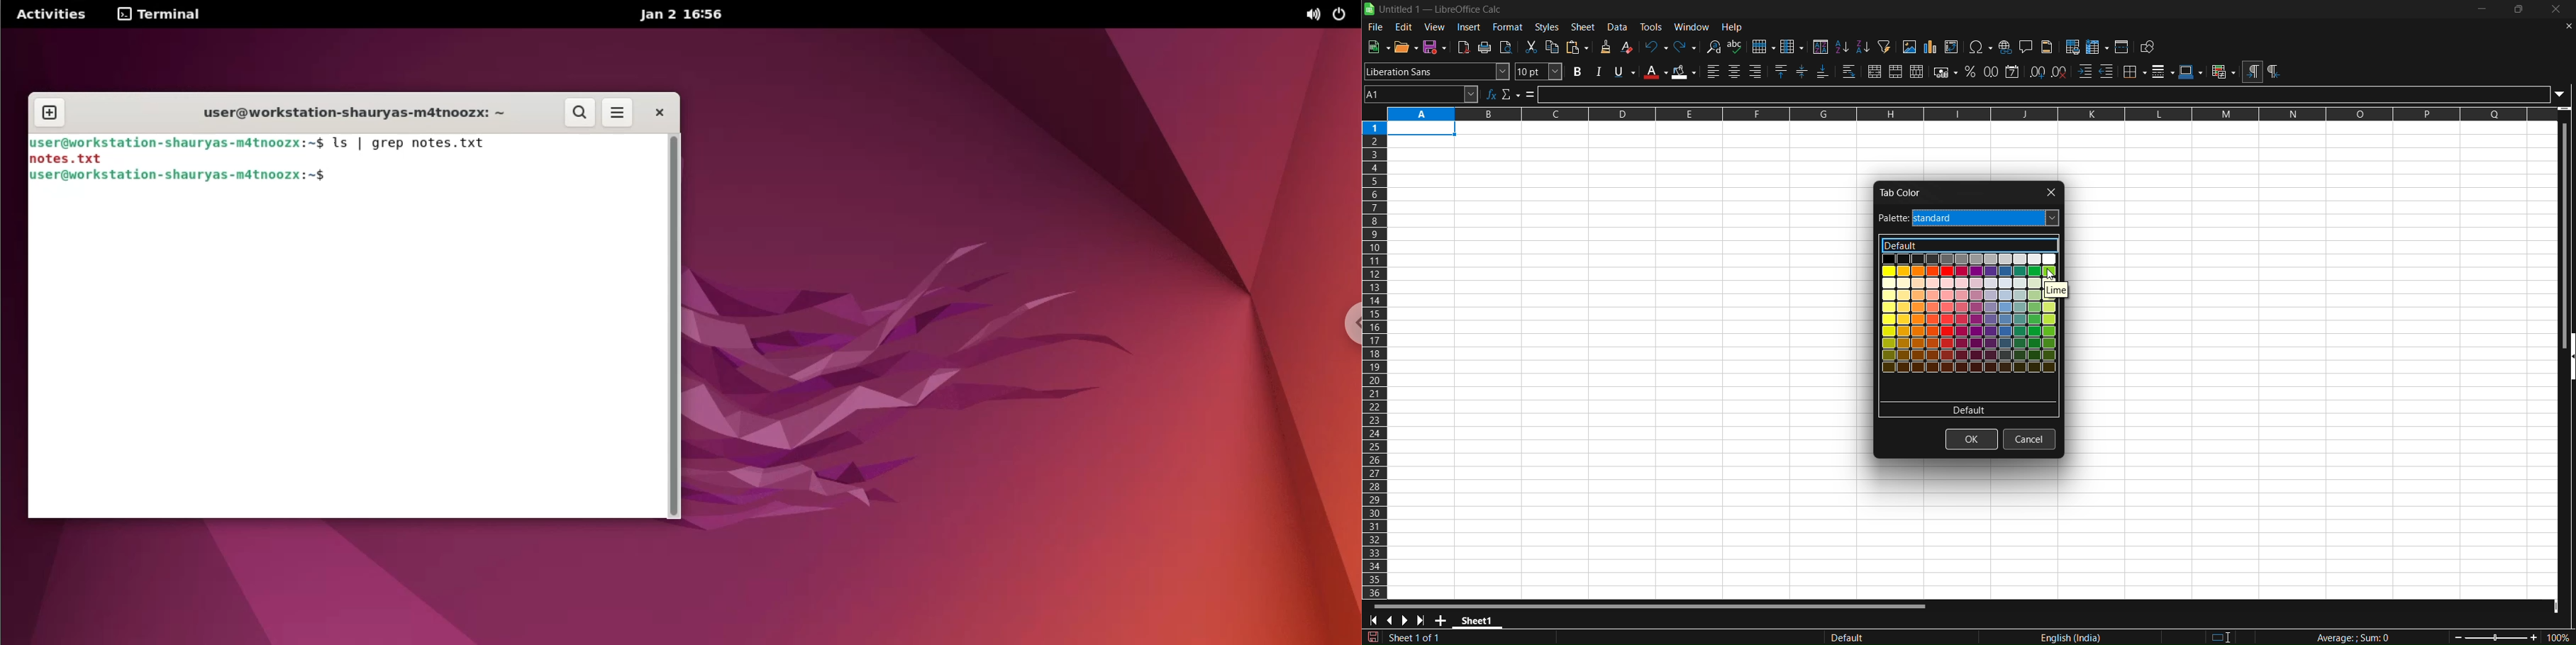 The height and width of the screenshot is (672, 2576). Describe the element at coordinates (1884, 46) in the screenshot. I see `auto filter` at that location.